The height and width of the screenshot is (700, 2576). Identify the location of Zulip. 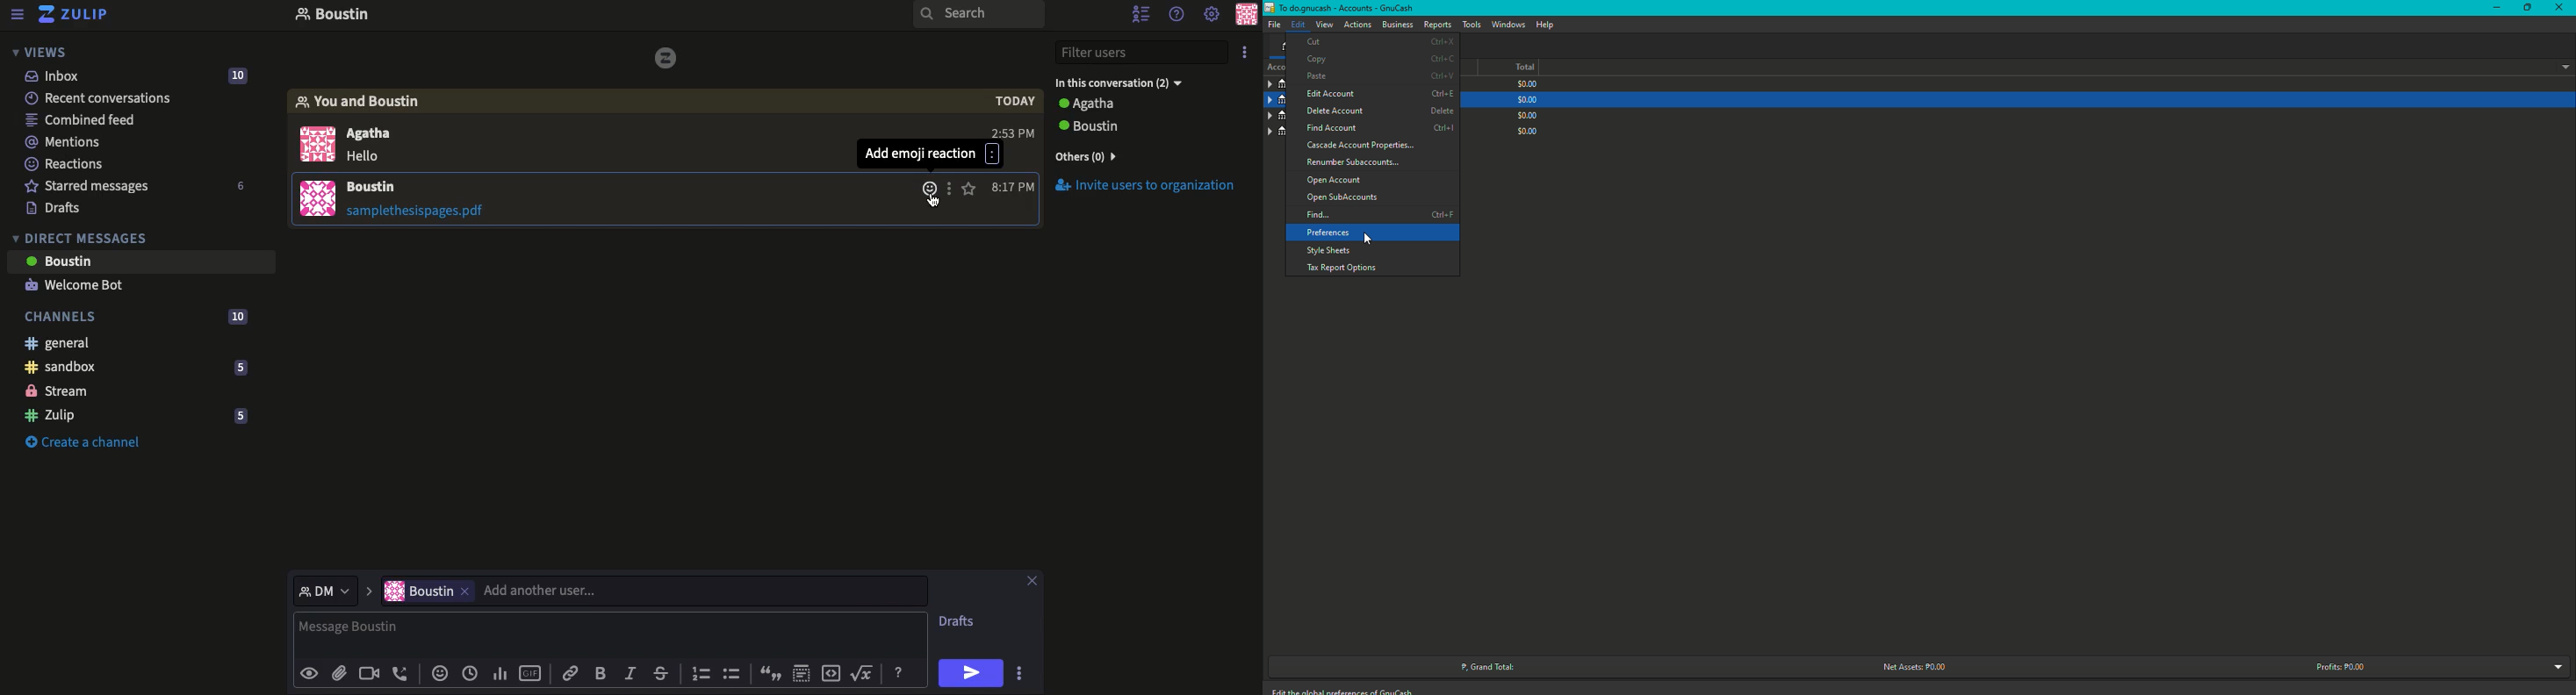
(139, 418).